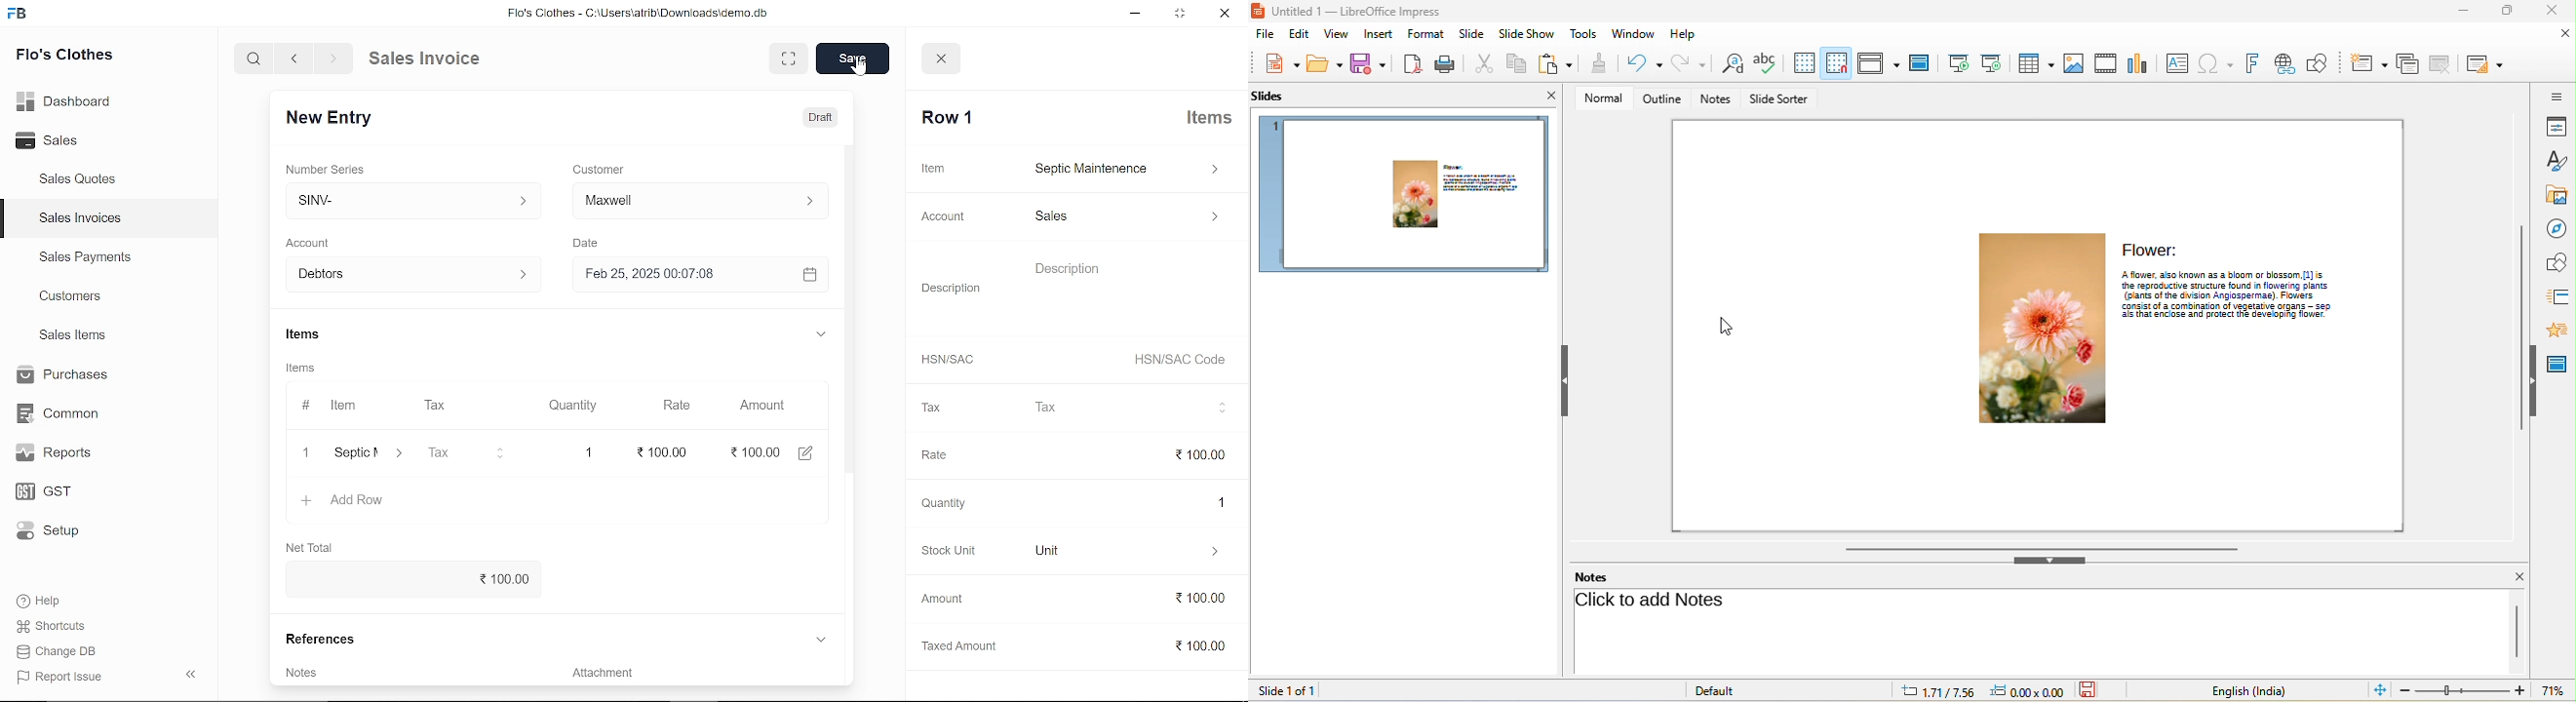  Describe the element at coordinates (1211, 120) in the screenshot. I see `Items` at that location.